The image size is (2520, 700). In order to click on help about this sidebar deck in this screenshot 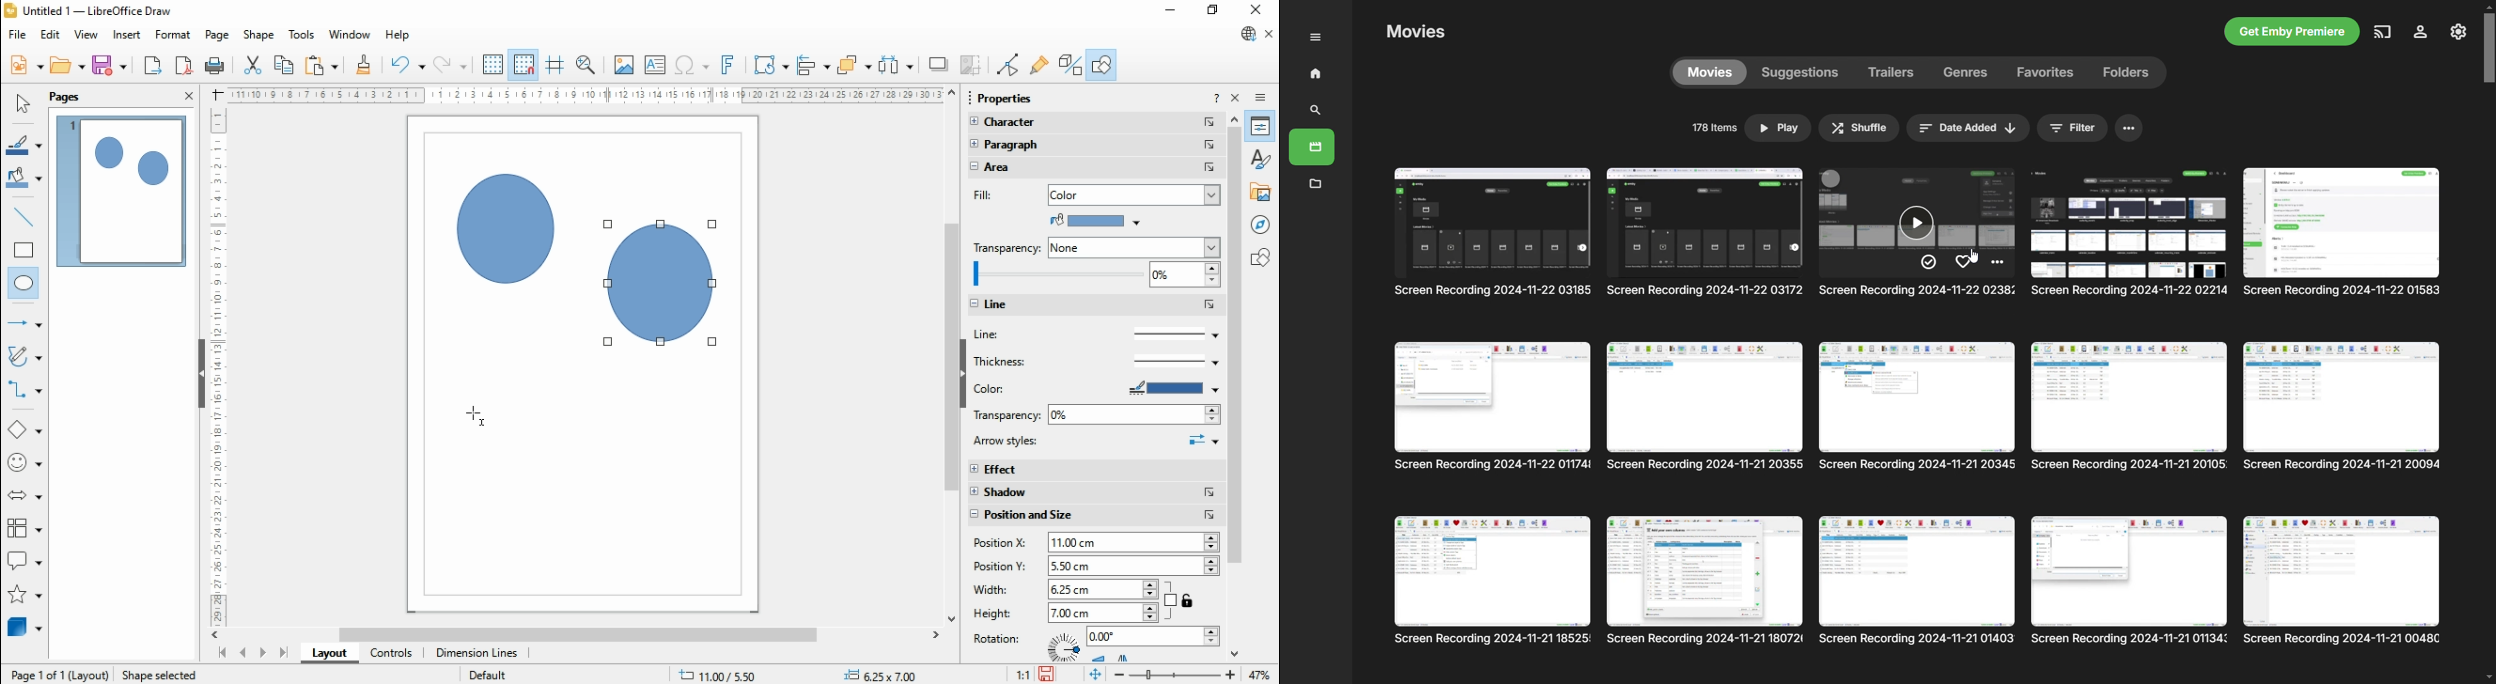, I will do `click(1216, 97)`.